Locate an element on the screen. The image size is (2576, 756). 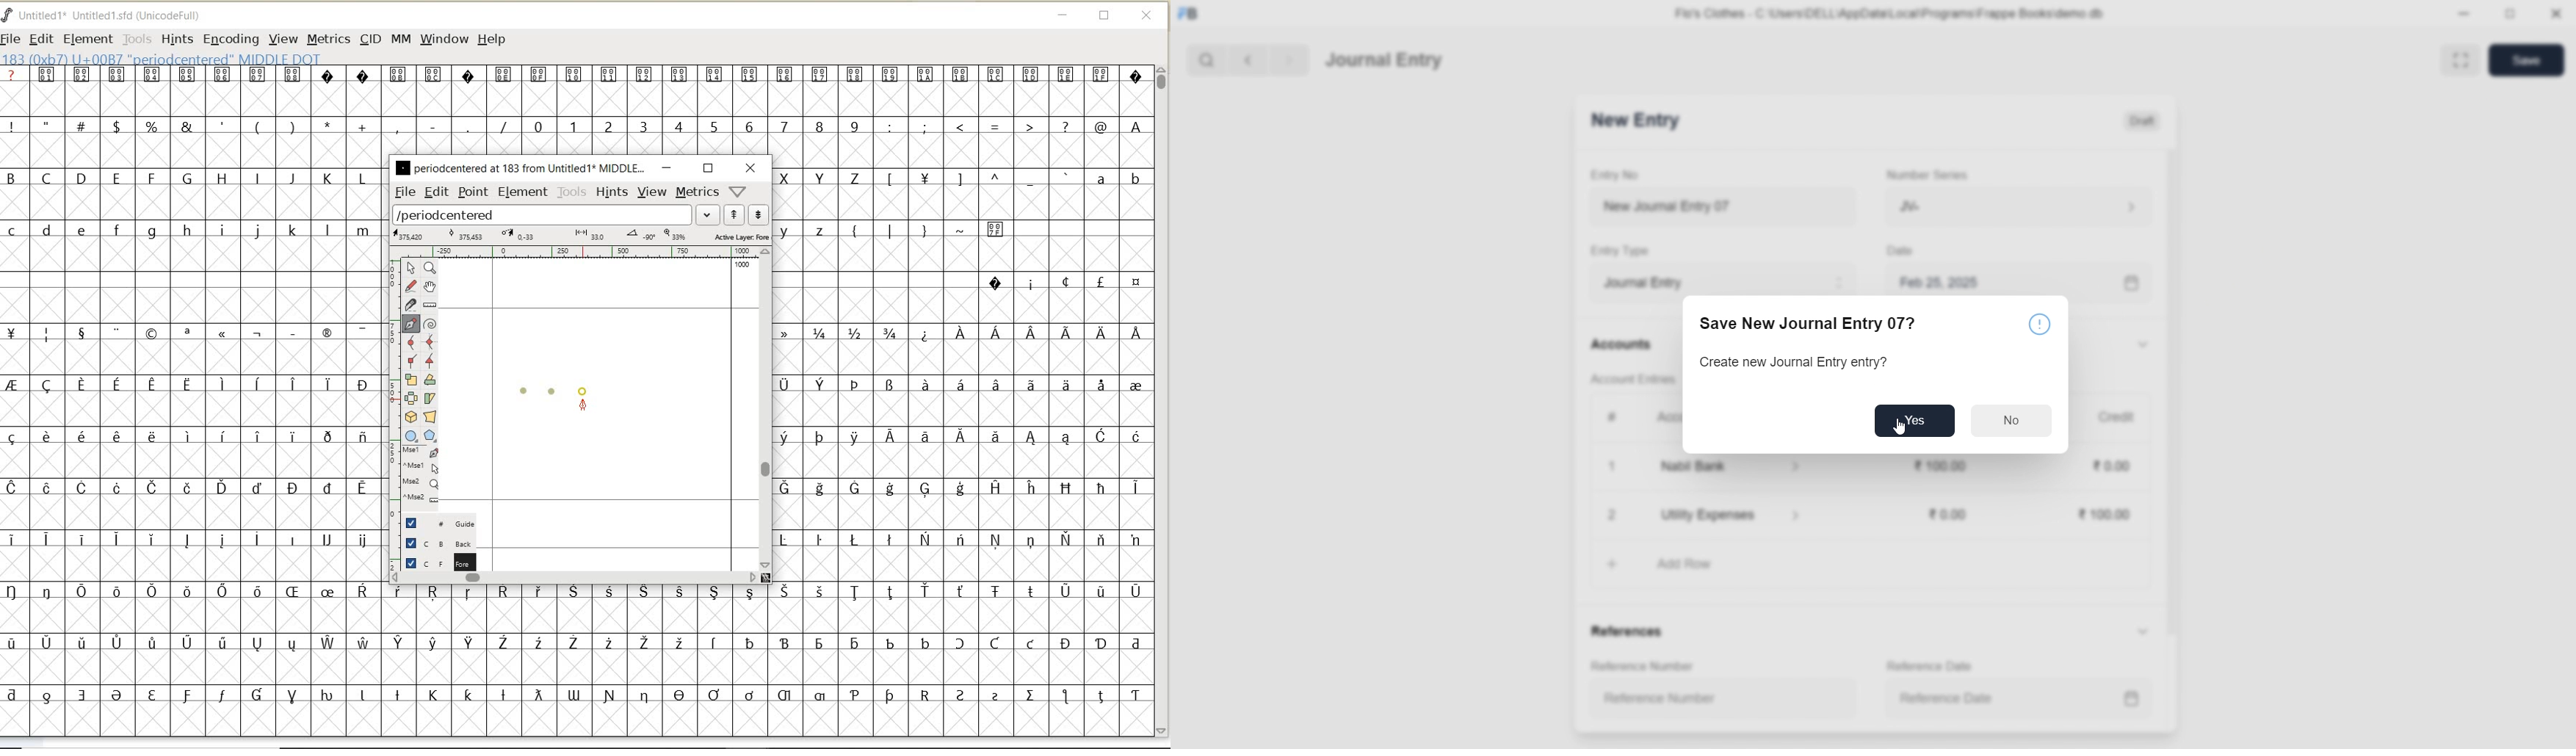
expand is located at coordinates (708, 214).